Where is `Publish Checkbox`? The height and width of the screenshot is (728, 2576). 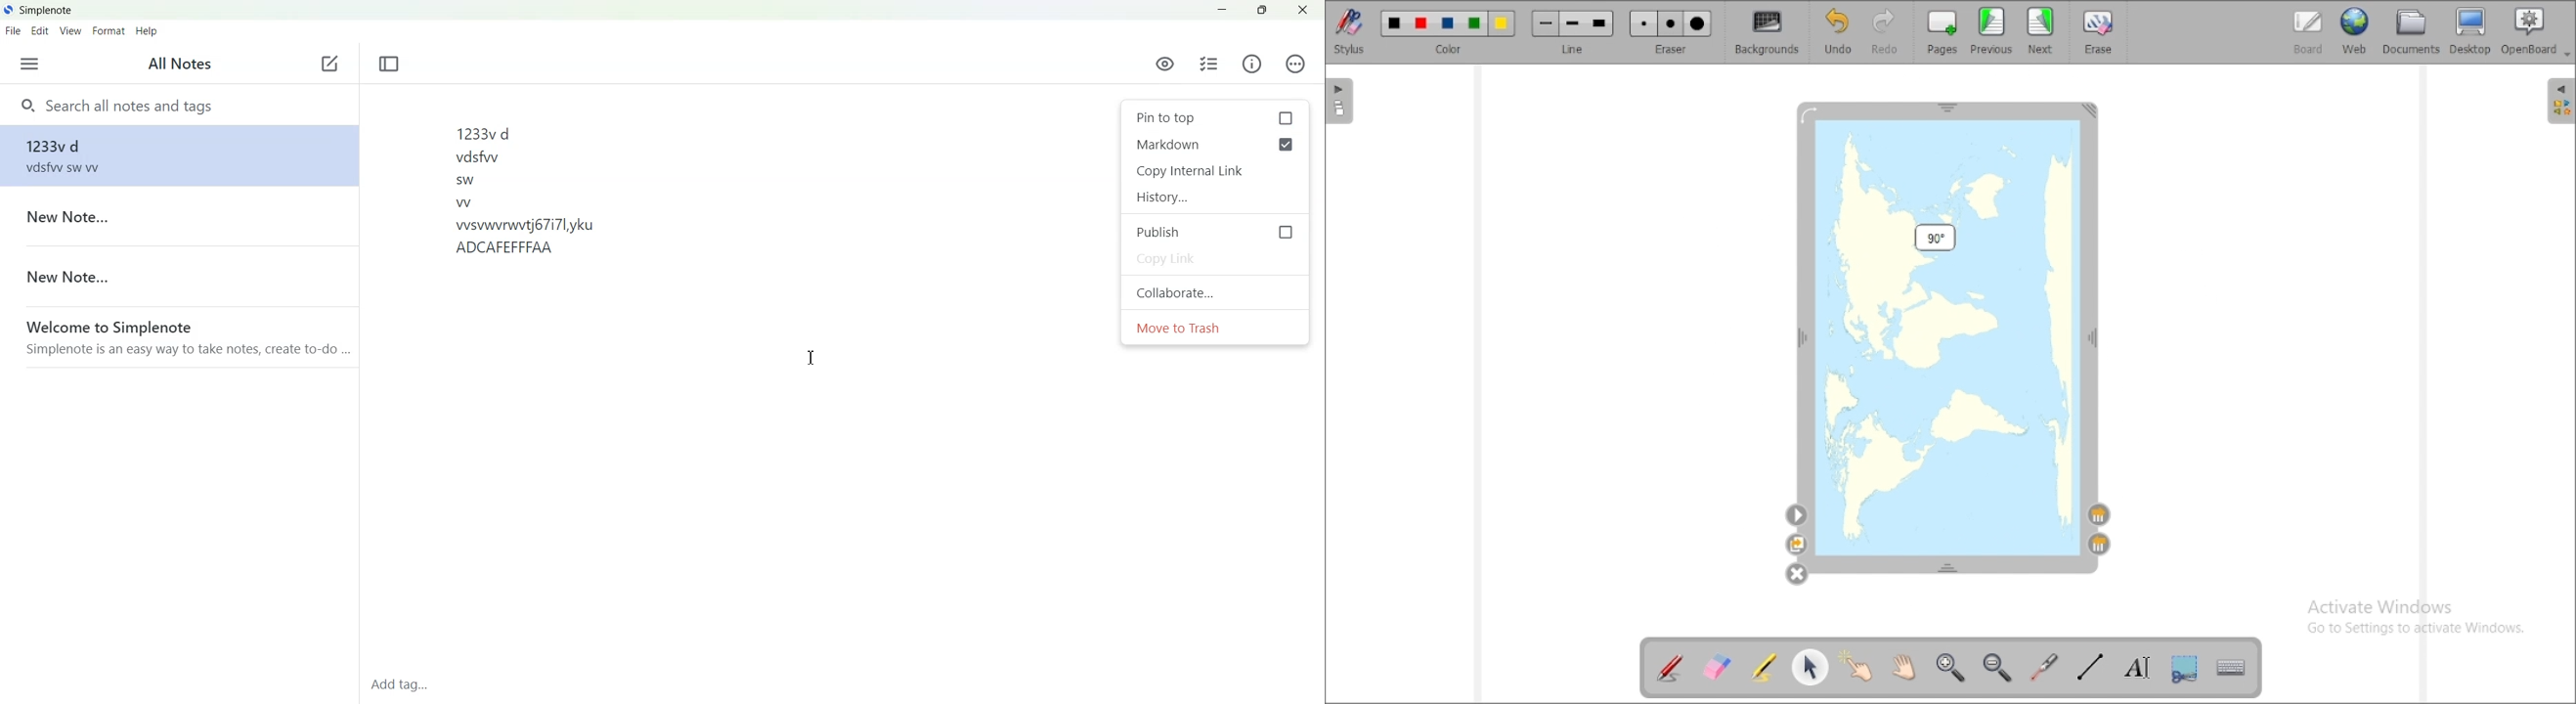
Publish Checkbox is located at coordinates (1216, 231).